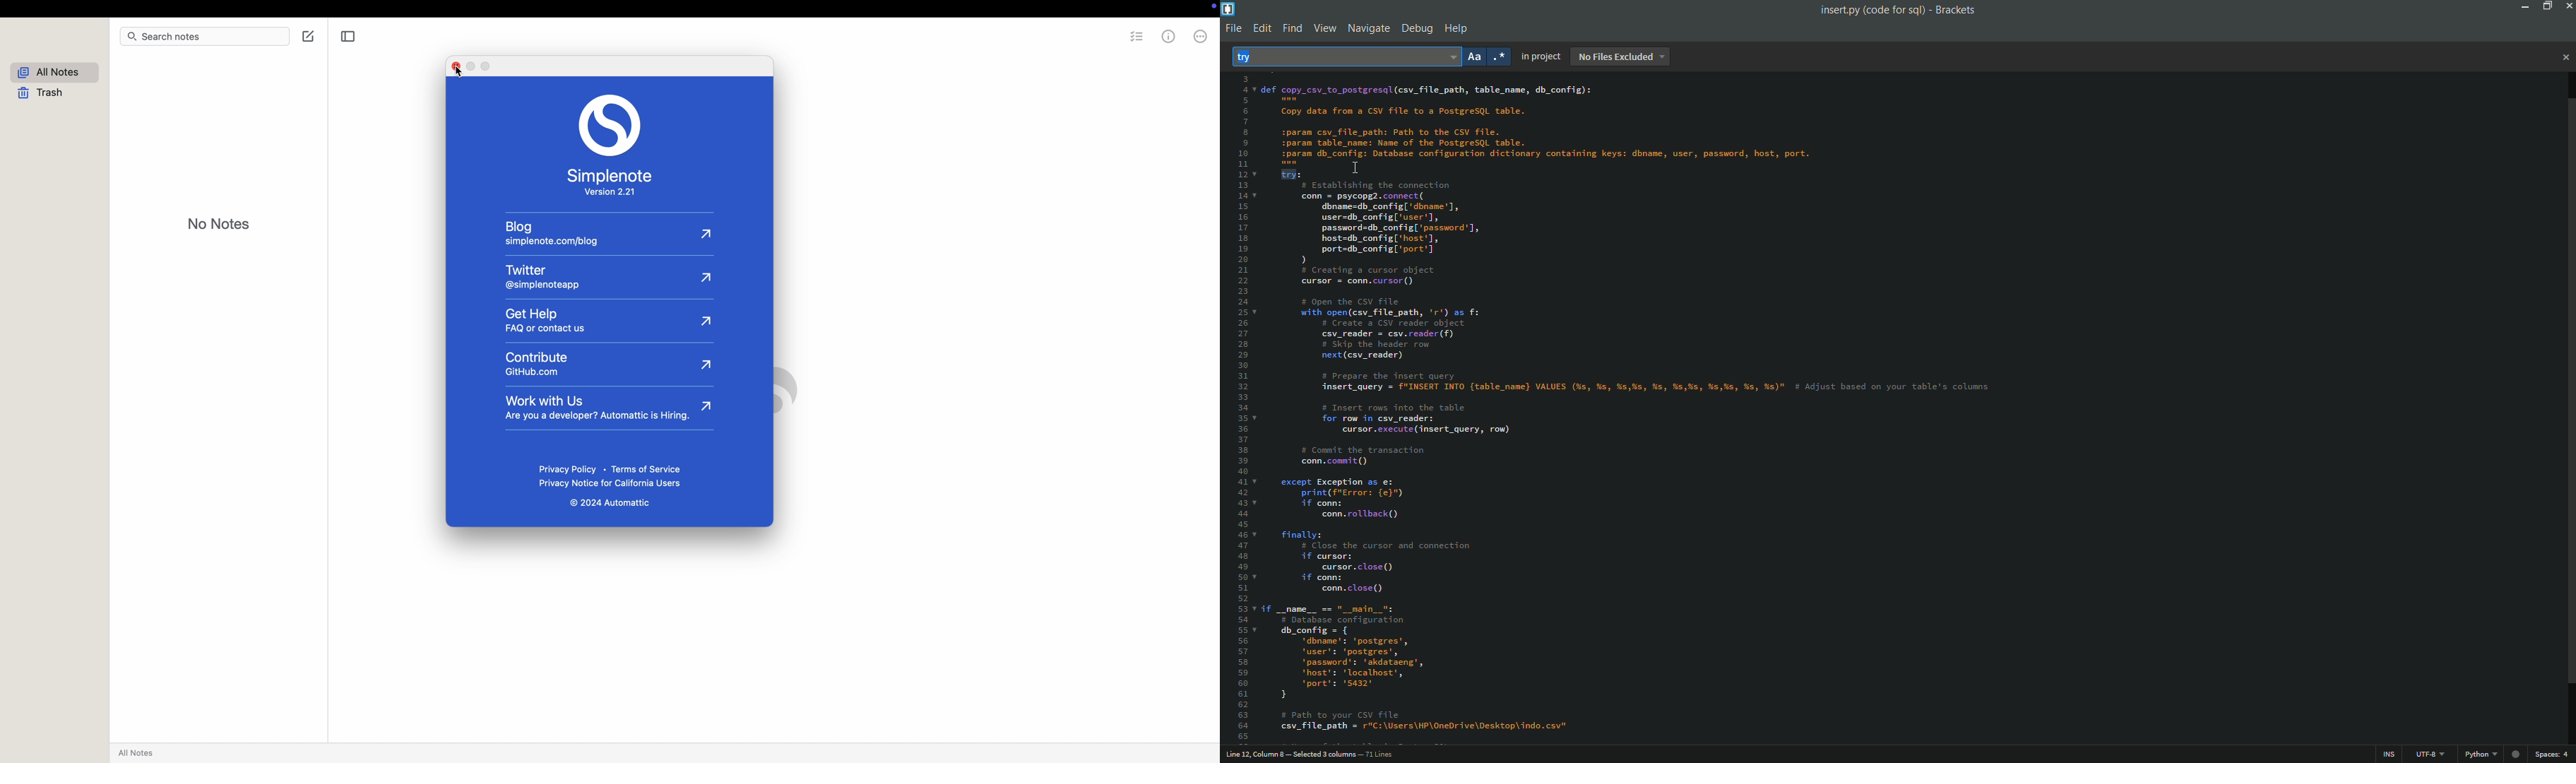 Image resolution: width=2576 pixels, height=784 pixels. What do you see at coordinates (947, 9) in the screenshot?
I see `stop recording` at bounding box center [947, 9].